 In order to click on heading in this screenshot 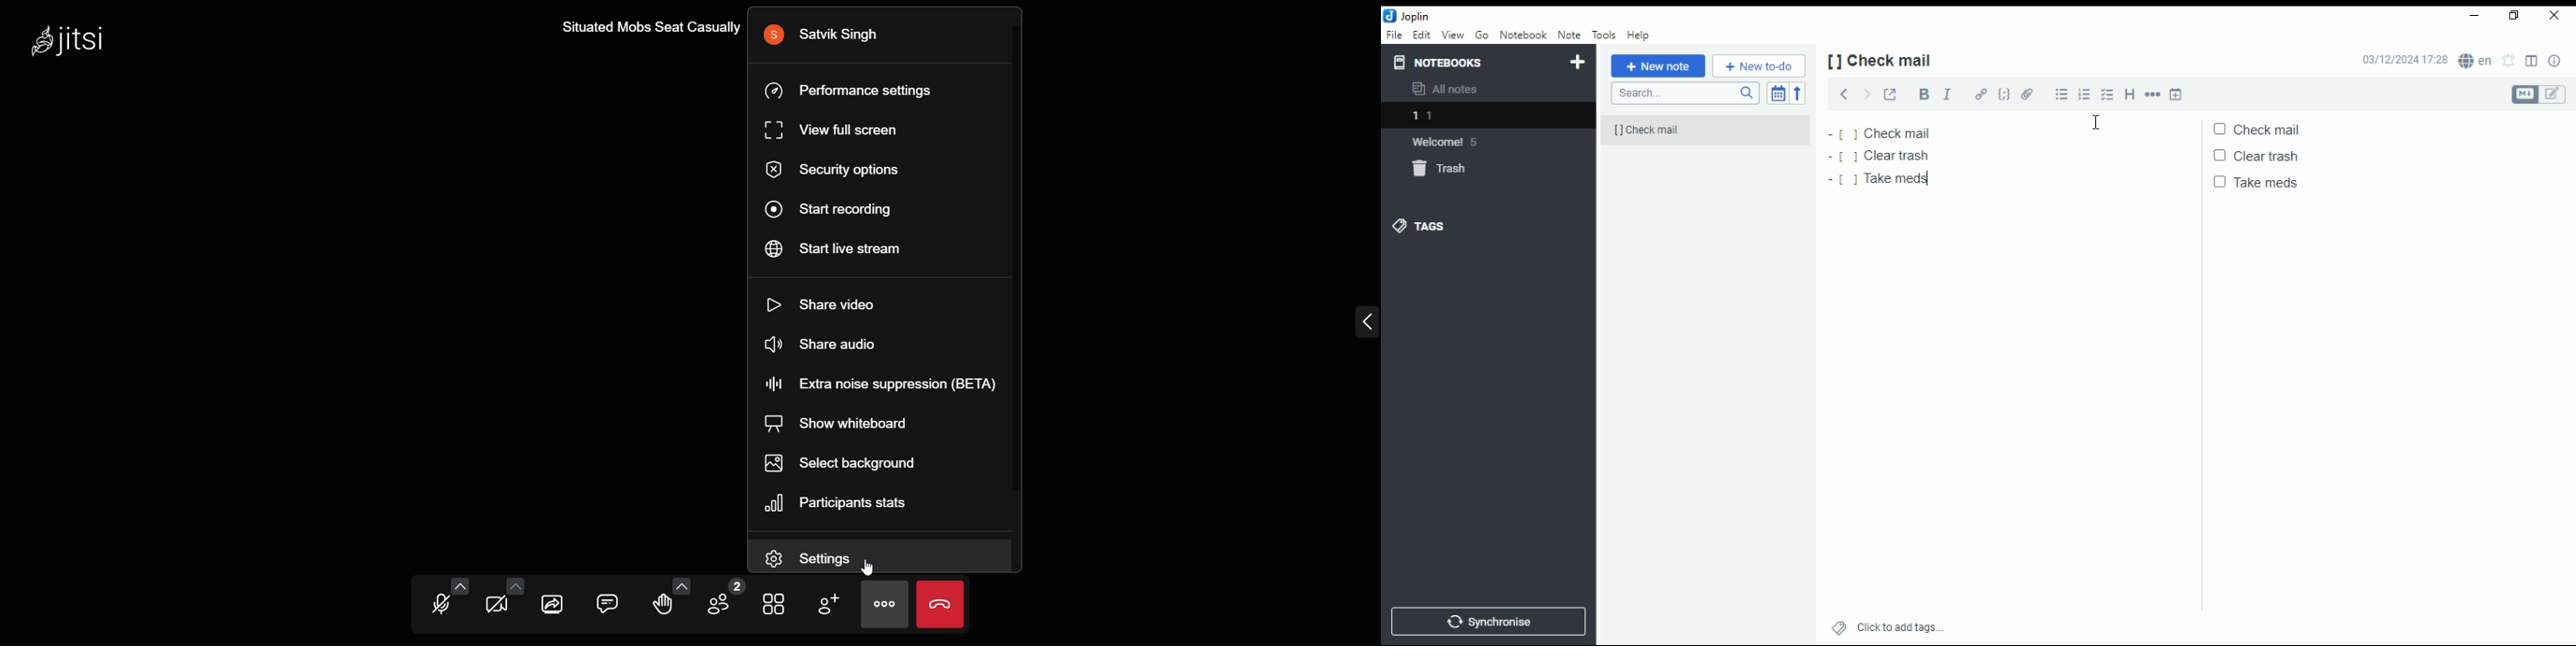, I will do `click(2131, 94)`.